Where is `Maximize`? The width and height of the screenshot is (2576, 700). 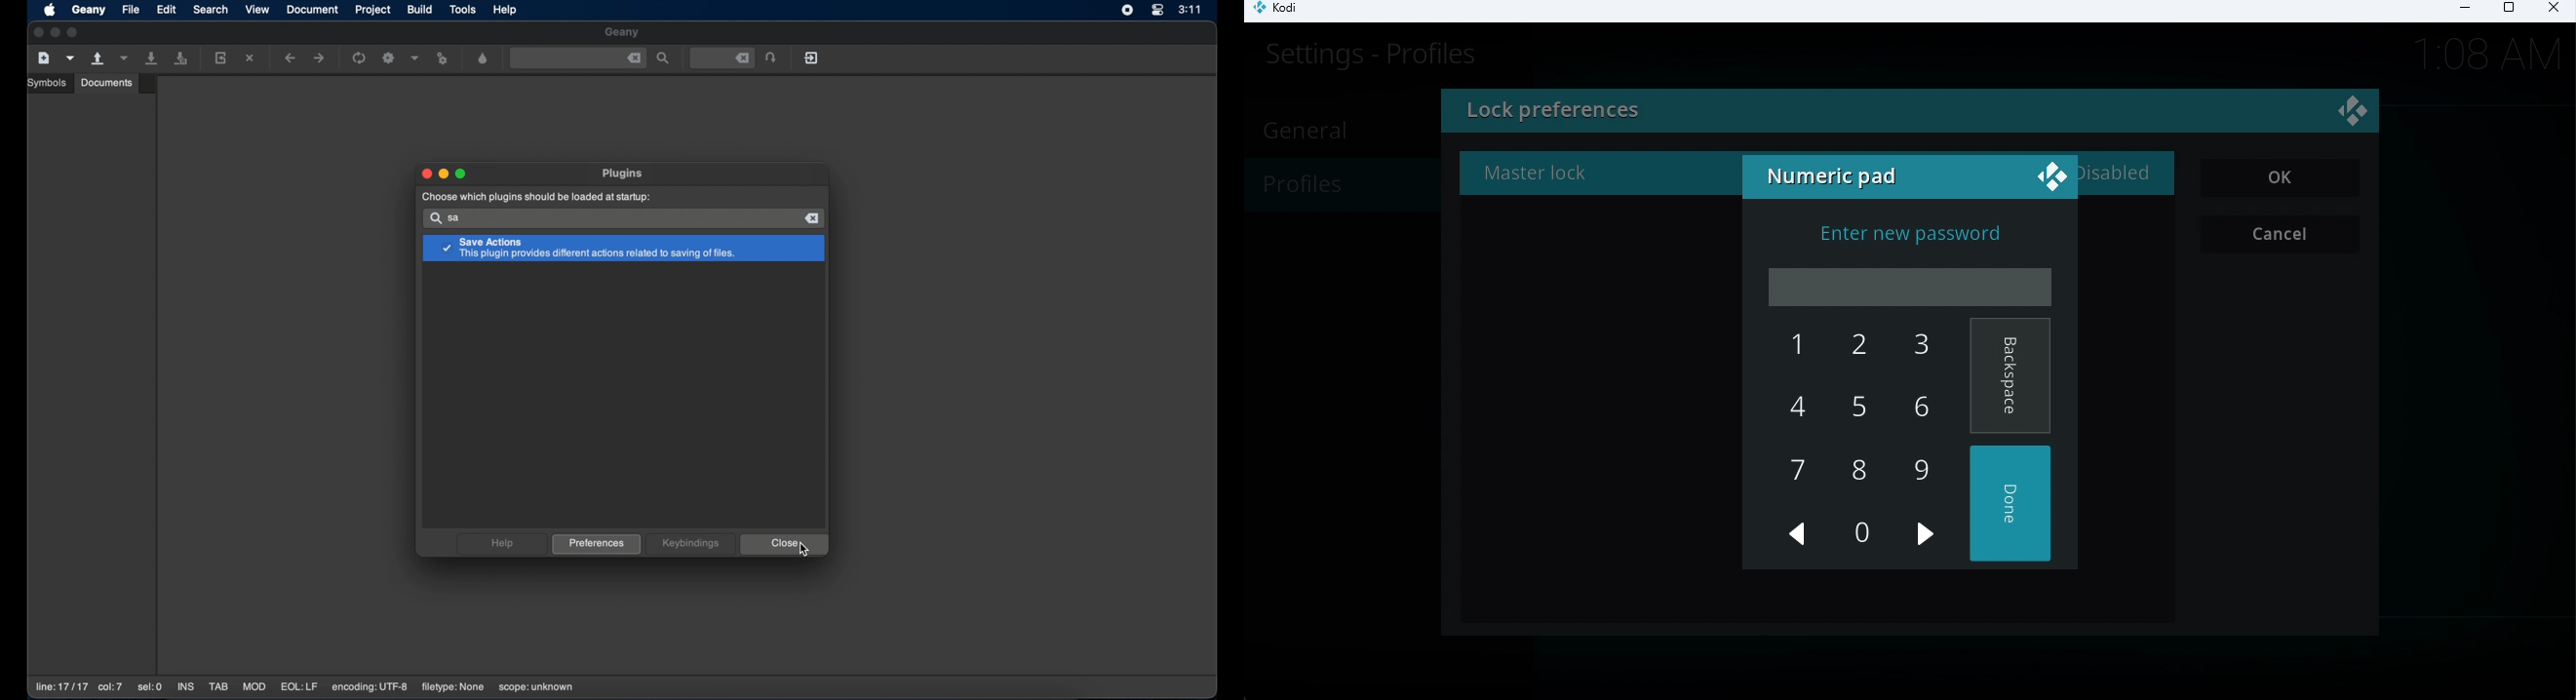
Maximize is located at coordinates (2508, 12).